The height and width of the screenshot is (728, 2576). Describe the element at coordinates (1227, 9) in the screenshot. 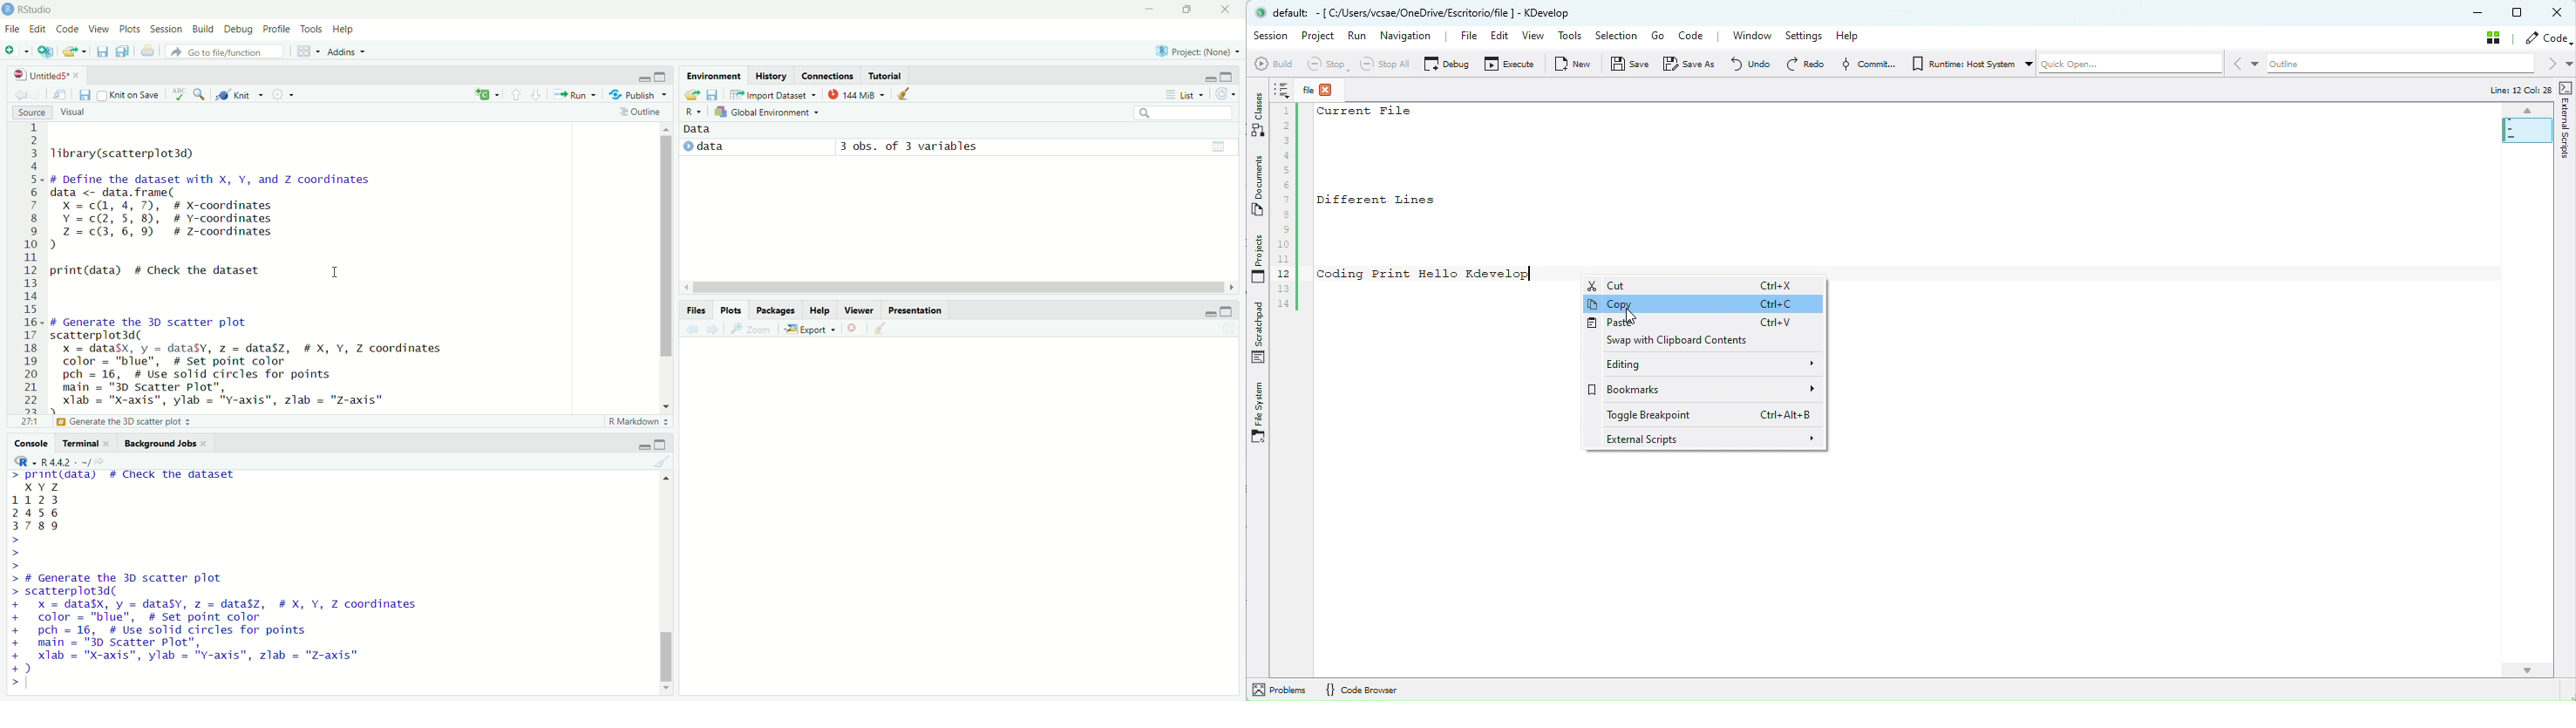

I see `close` at that location.